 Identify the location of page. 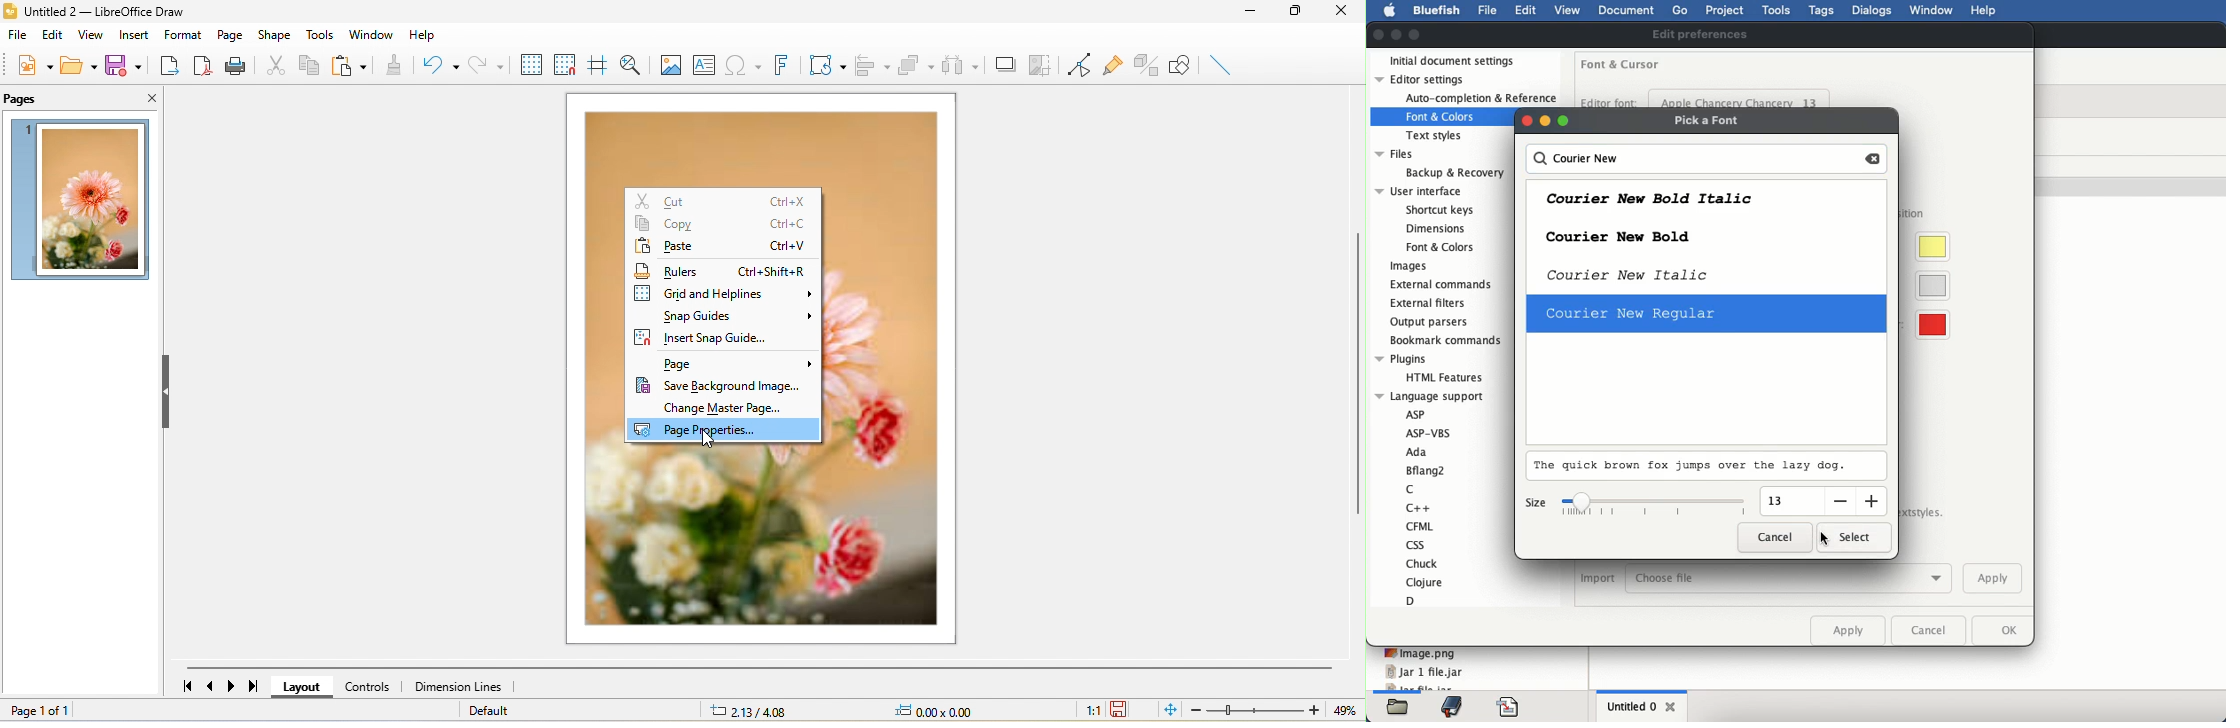
(232, 34).